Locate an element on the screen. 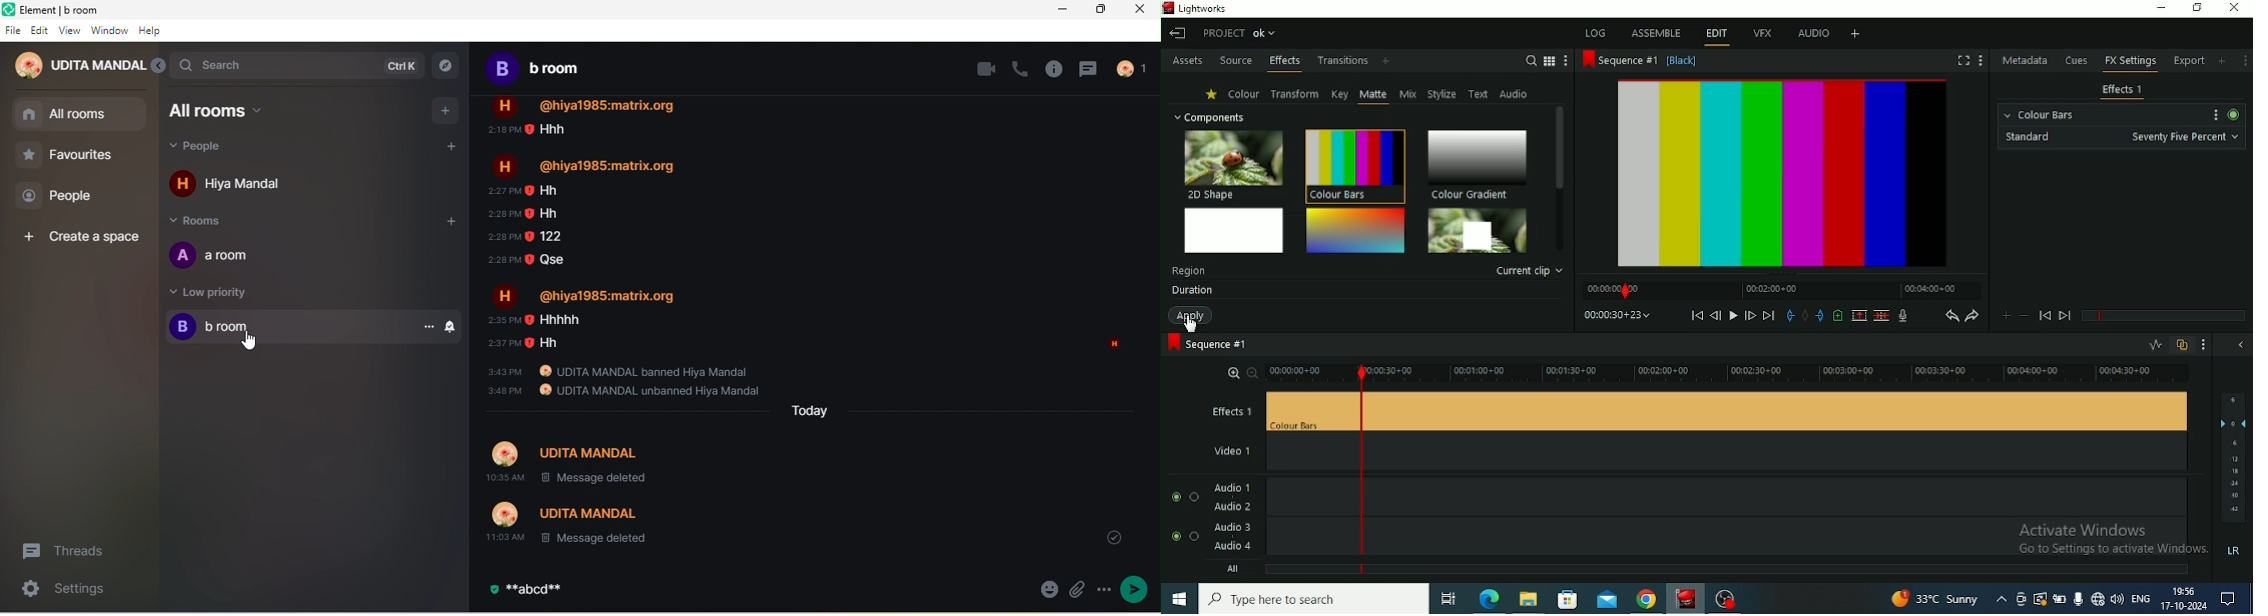 This screenshot has width=2268, height=616. settings is located at coordinates (64, 591).